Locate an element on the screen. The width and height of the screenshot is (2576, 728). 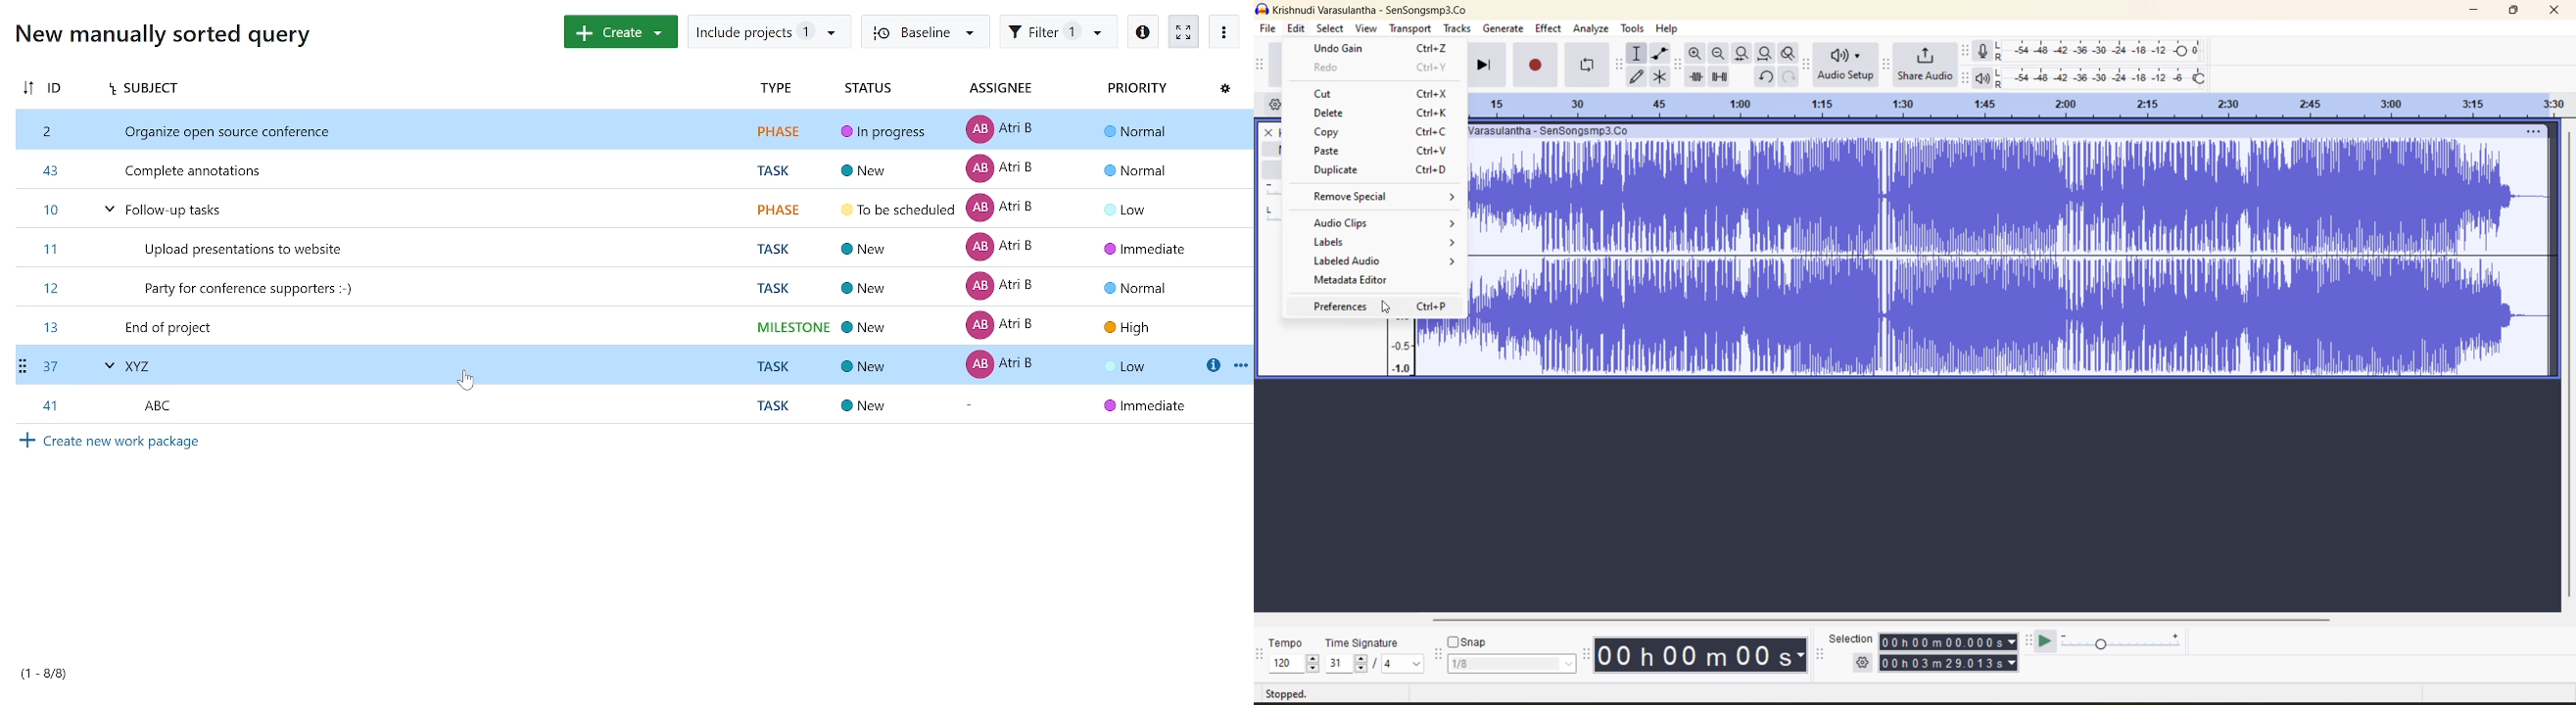
time signature is located at coordinates (1376, 655).